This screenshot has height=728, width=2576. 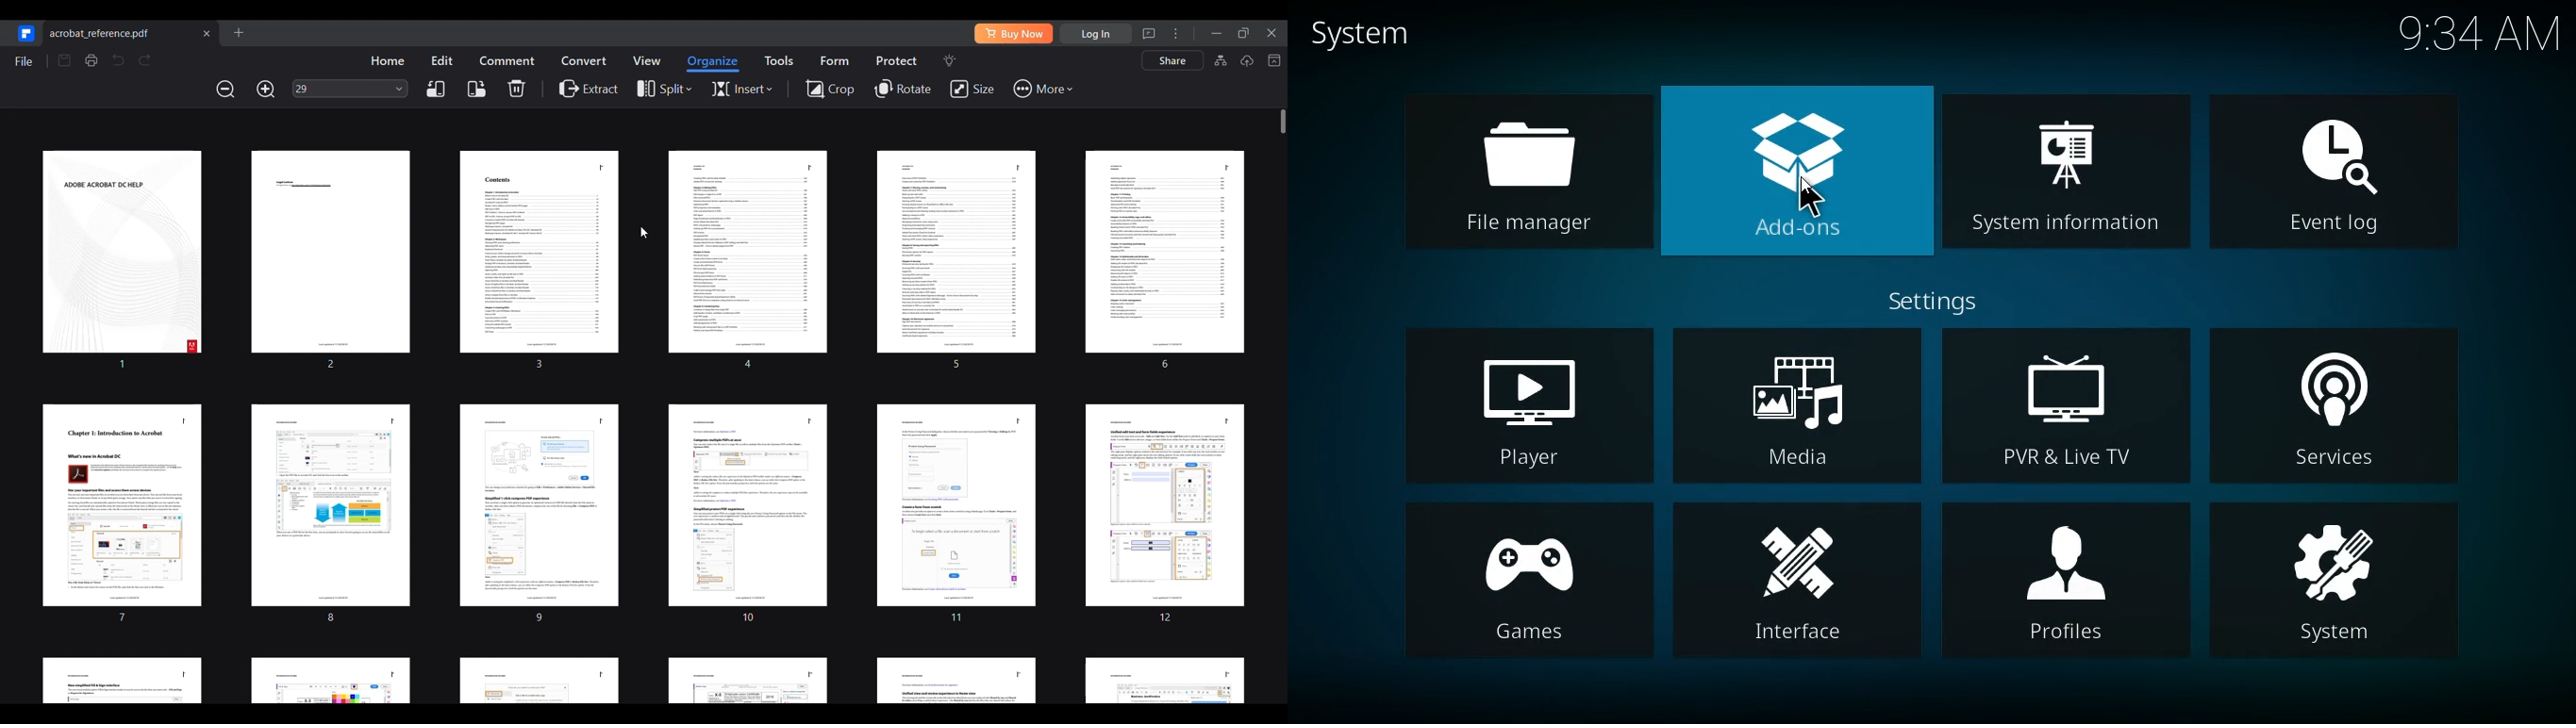 I want to click on system information, so click(x=2066, y=181).